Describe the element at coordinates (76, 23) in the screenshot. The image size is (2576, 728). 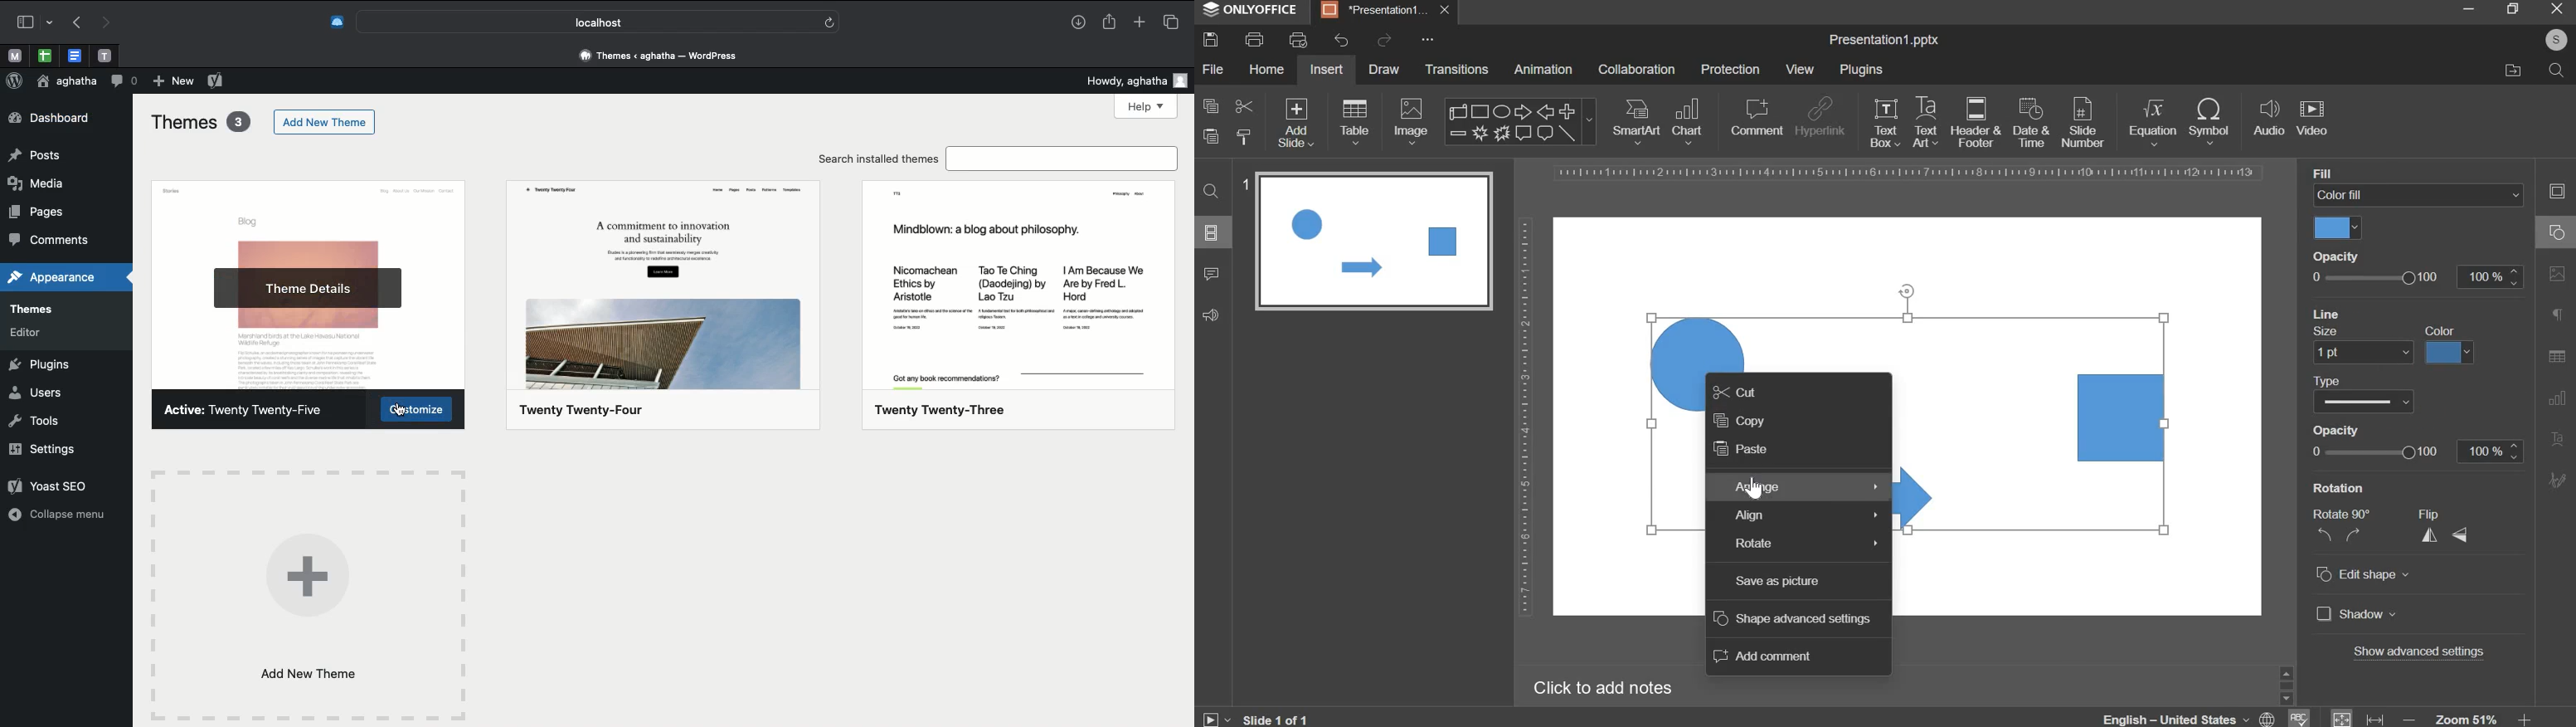
I see `Back` at that location.